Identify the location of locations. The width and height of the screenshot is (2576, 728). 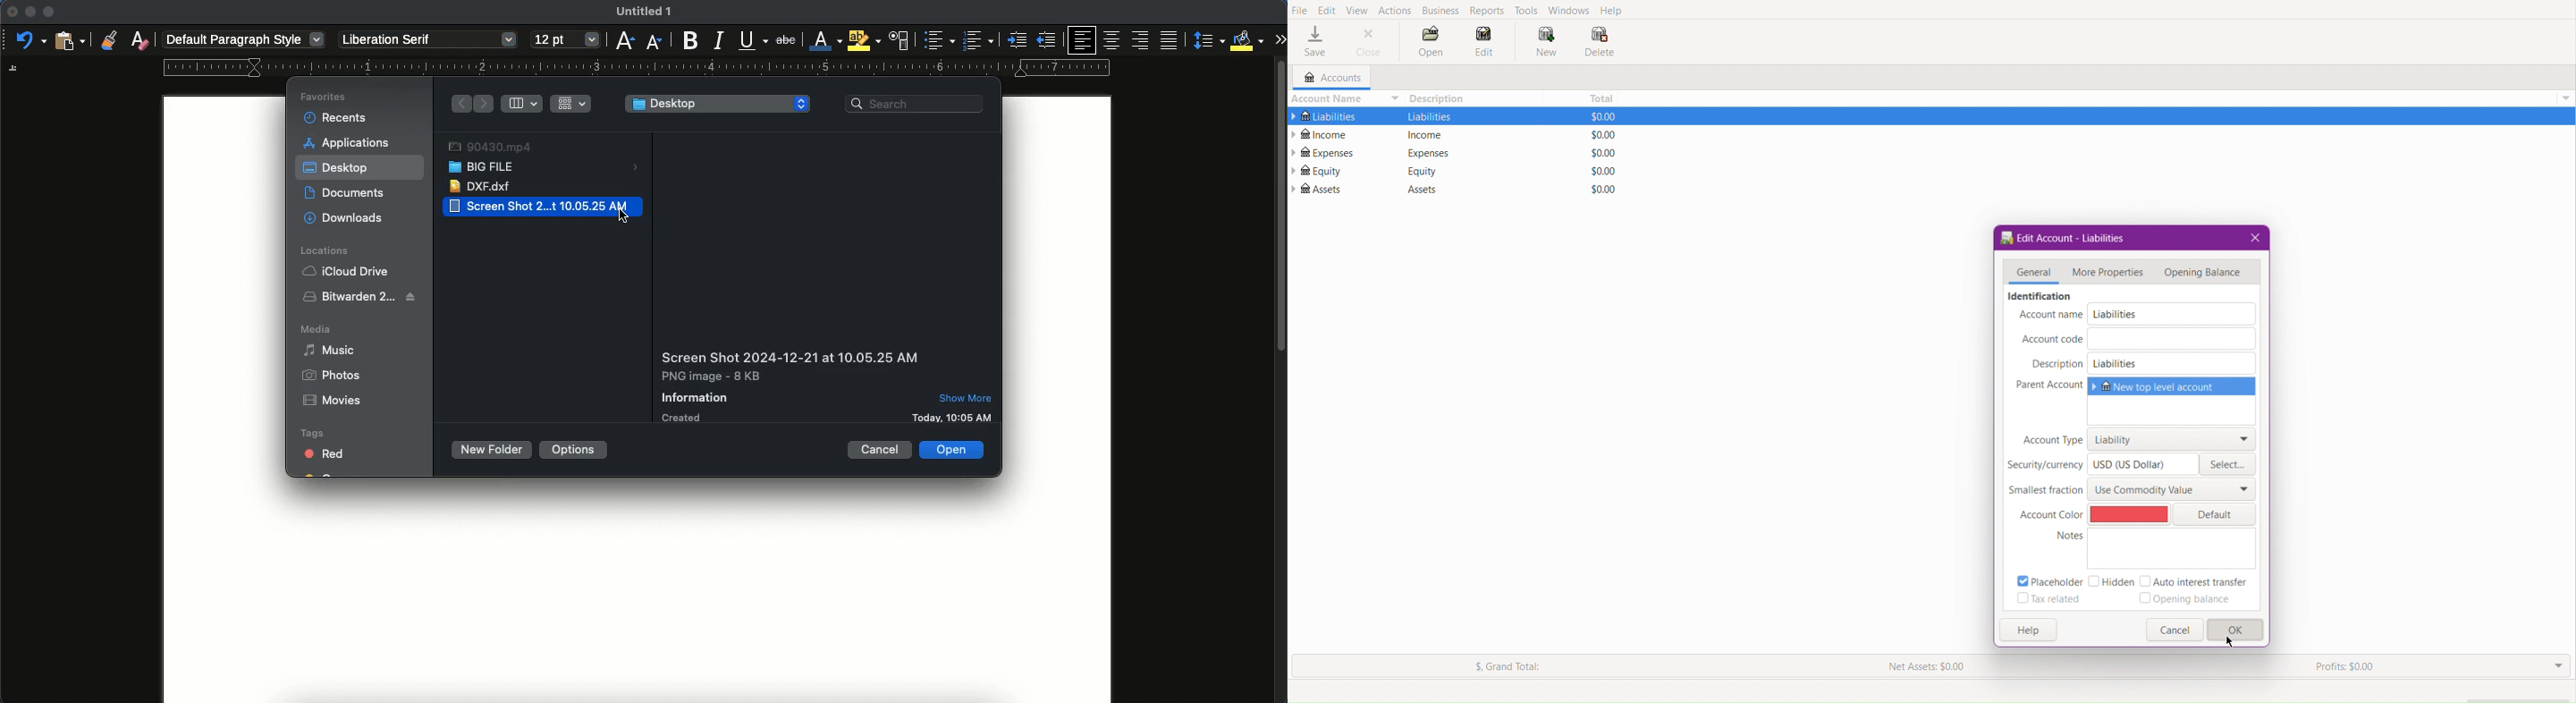
(323, 249).